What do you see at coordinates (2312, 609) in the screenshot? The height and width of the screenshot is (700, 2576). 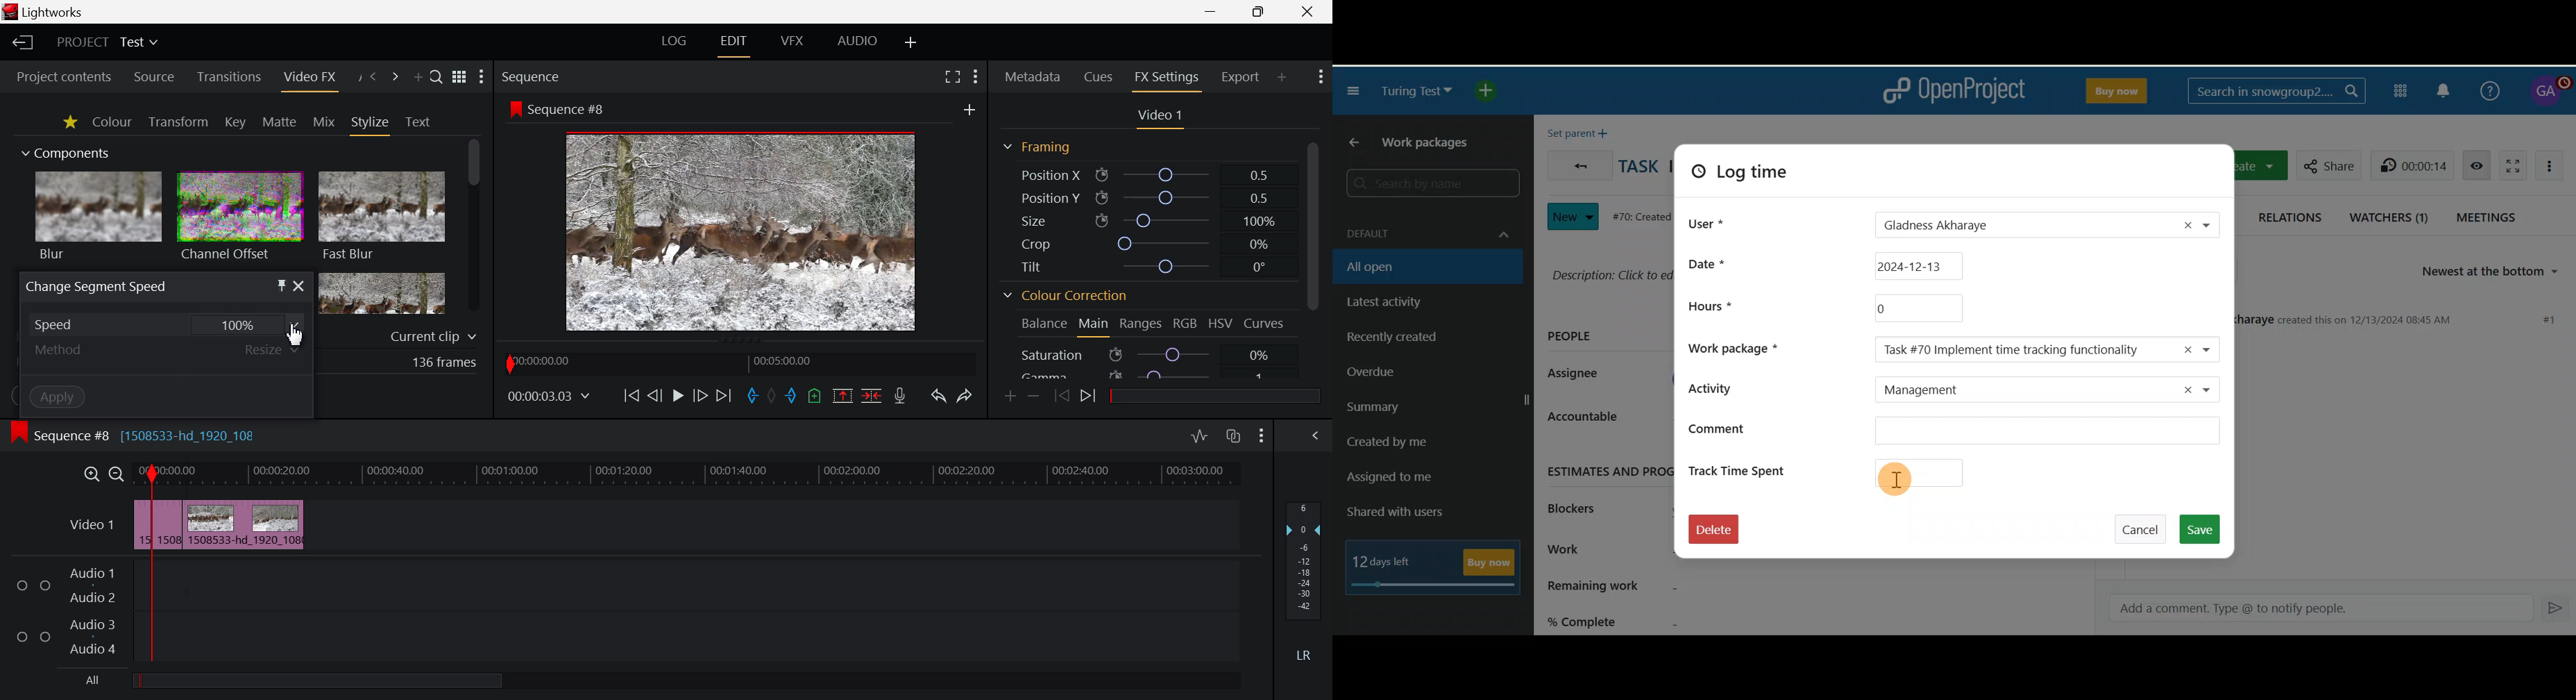 I see `Add a comment. Type @ to notify people.` at bounding box center [2312, 609].